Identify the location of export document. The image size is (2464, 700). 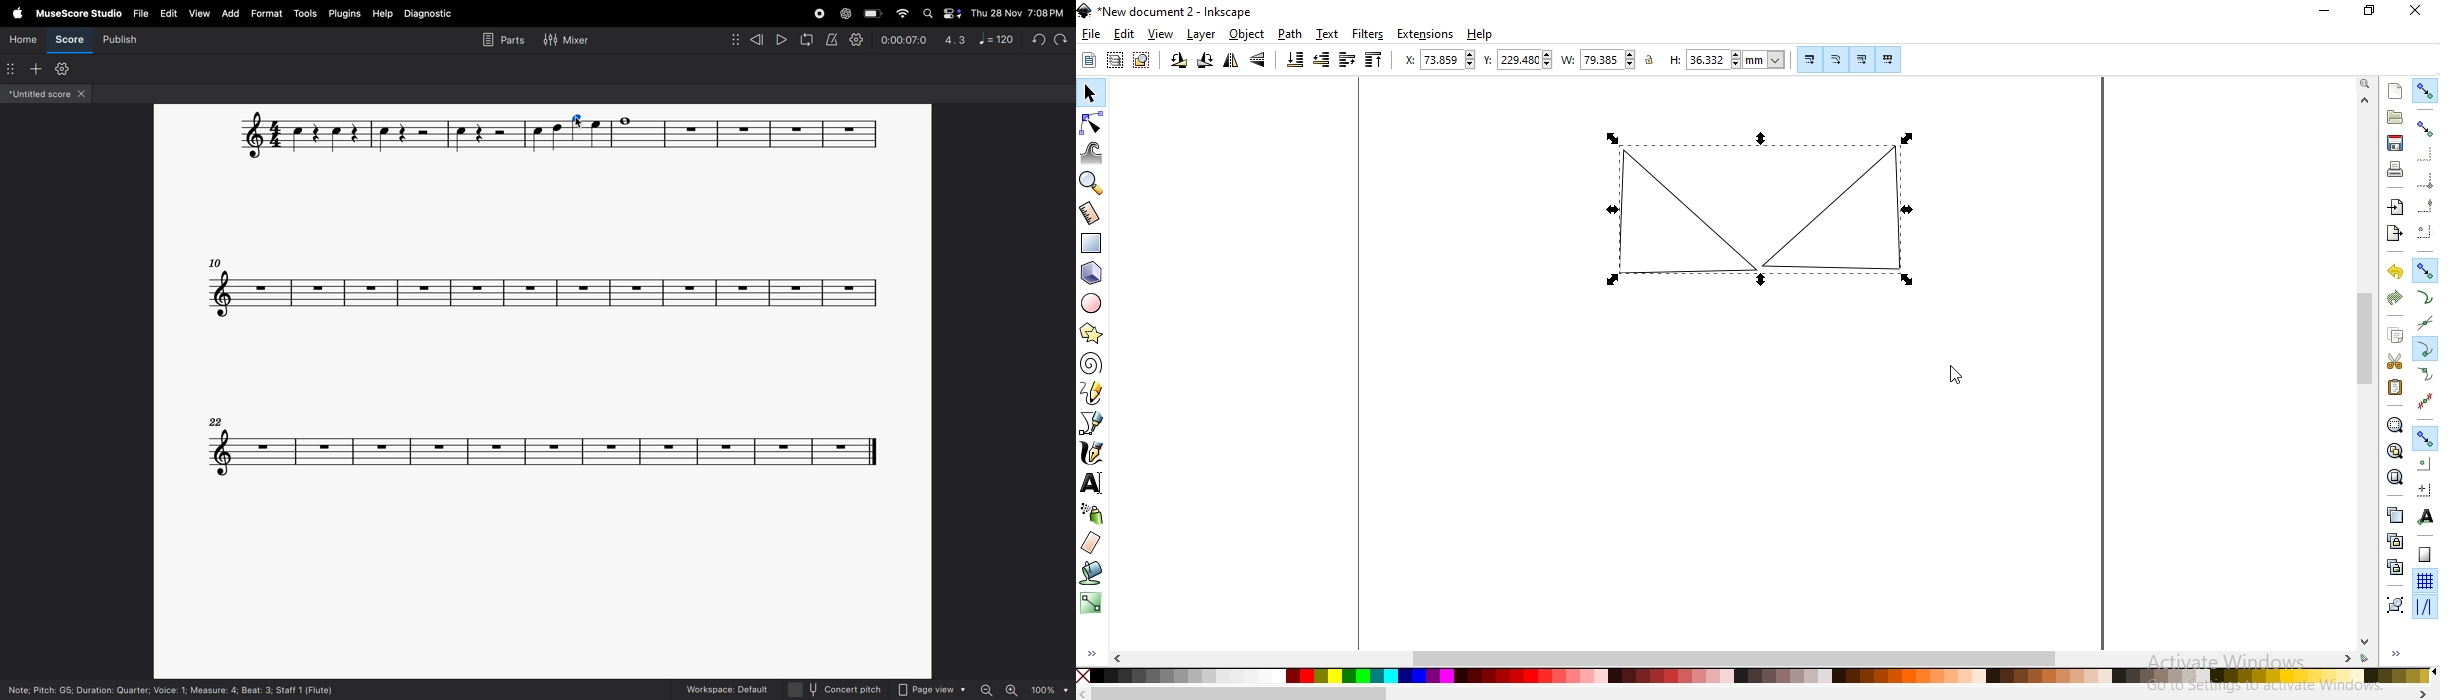
(2392, 233).